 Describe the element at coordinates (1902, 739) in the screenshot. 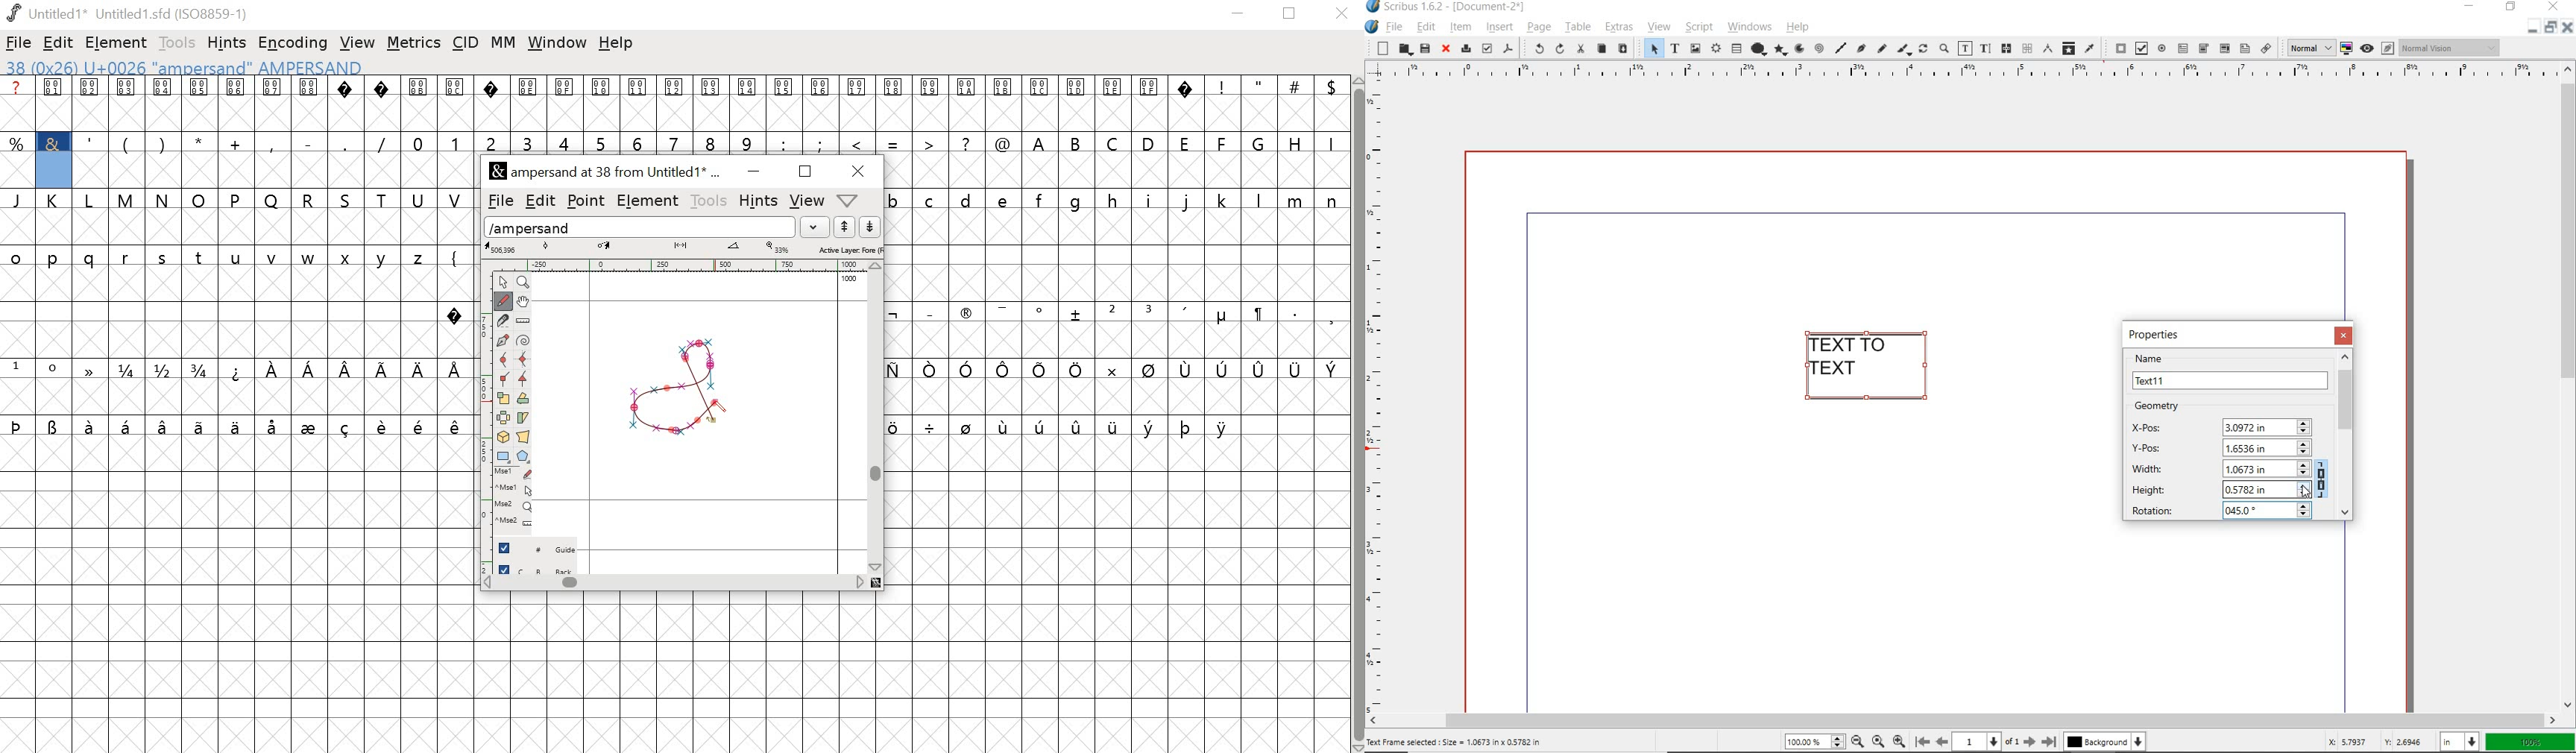

I see `zoom in` at that location.